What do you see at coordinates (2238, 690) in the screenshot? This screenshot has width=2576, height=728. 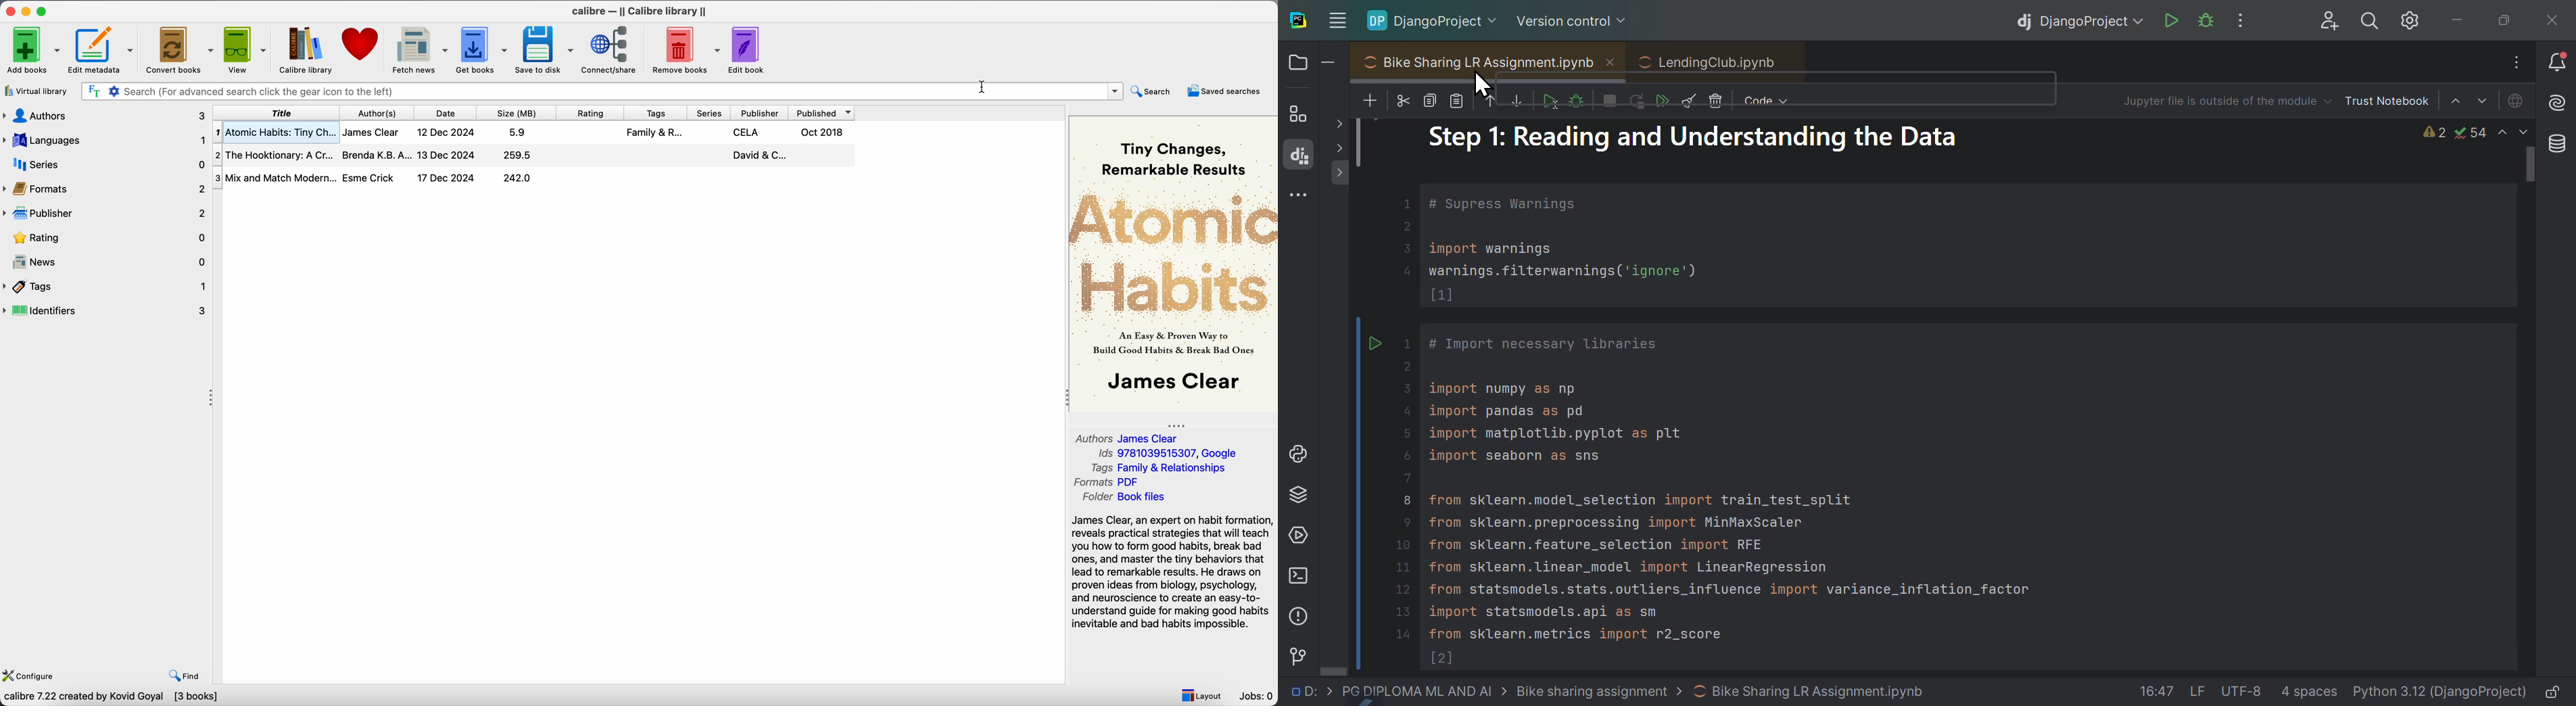 I see `file data` at bounding box center [2238, 690].